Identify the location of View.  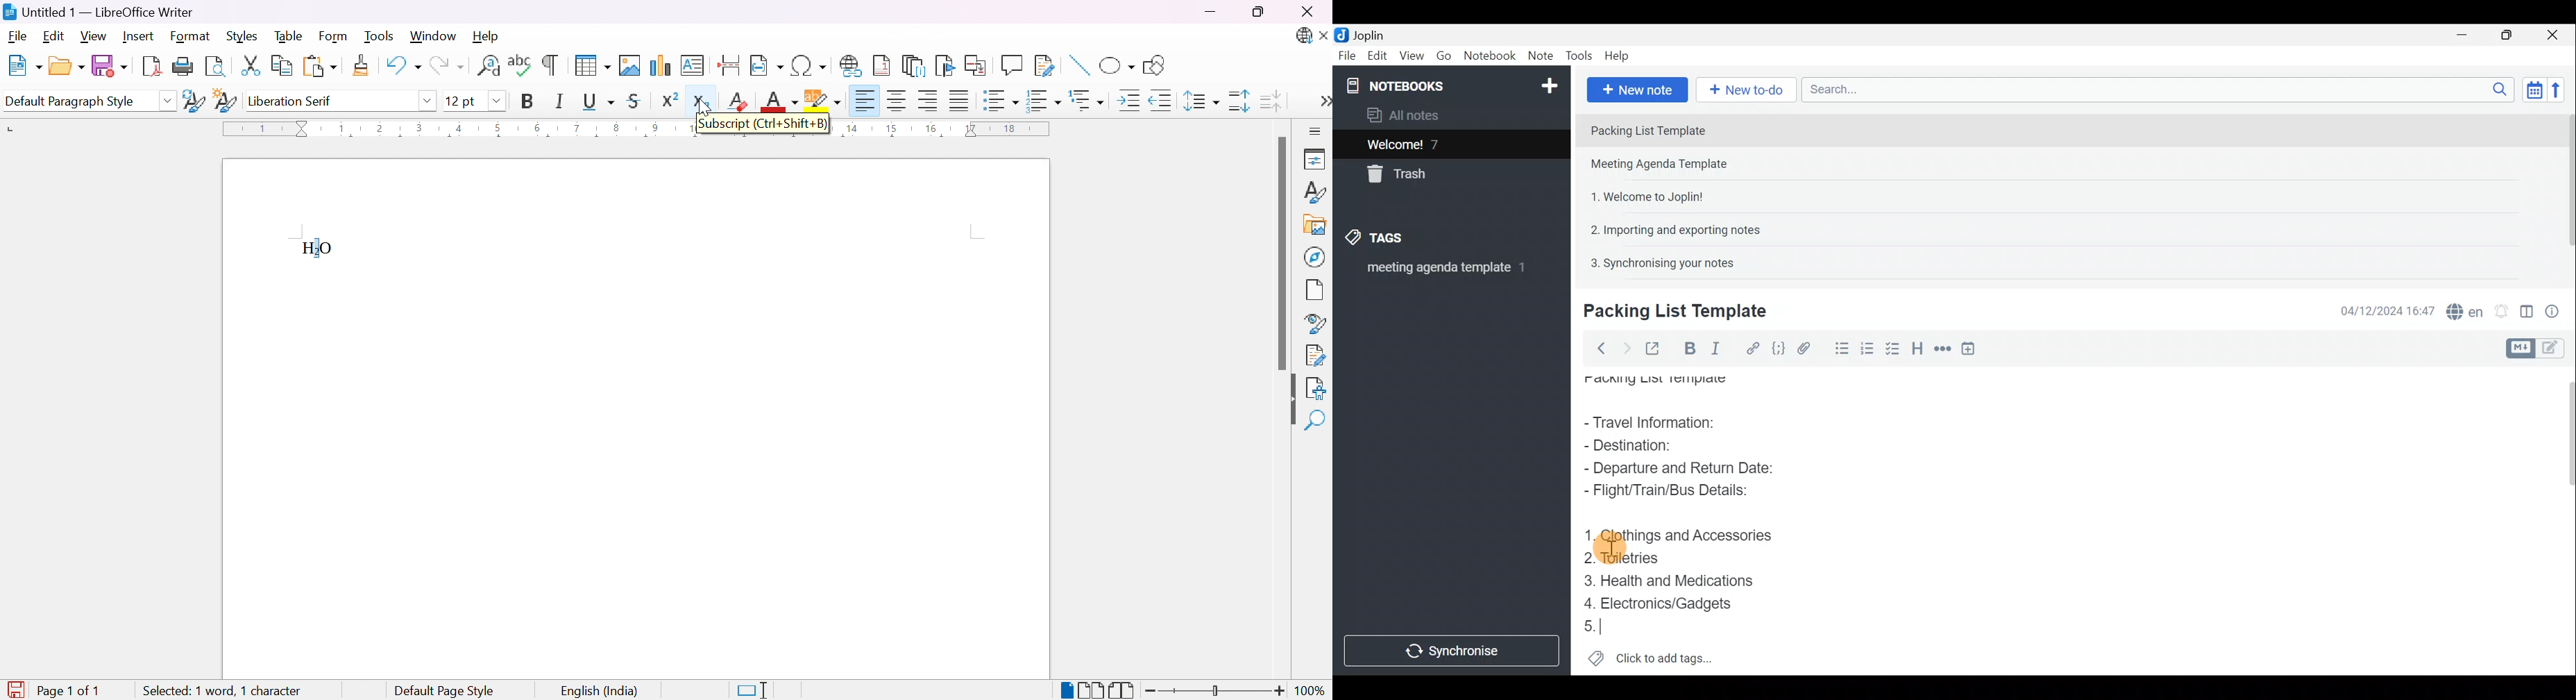
(1413, 56).